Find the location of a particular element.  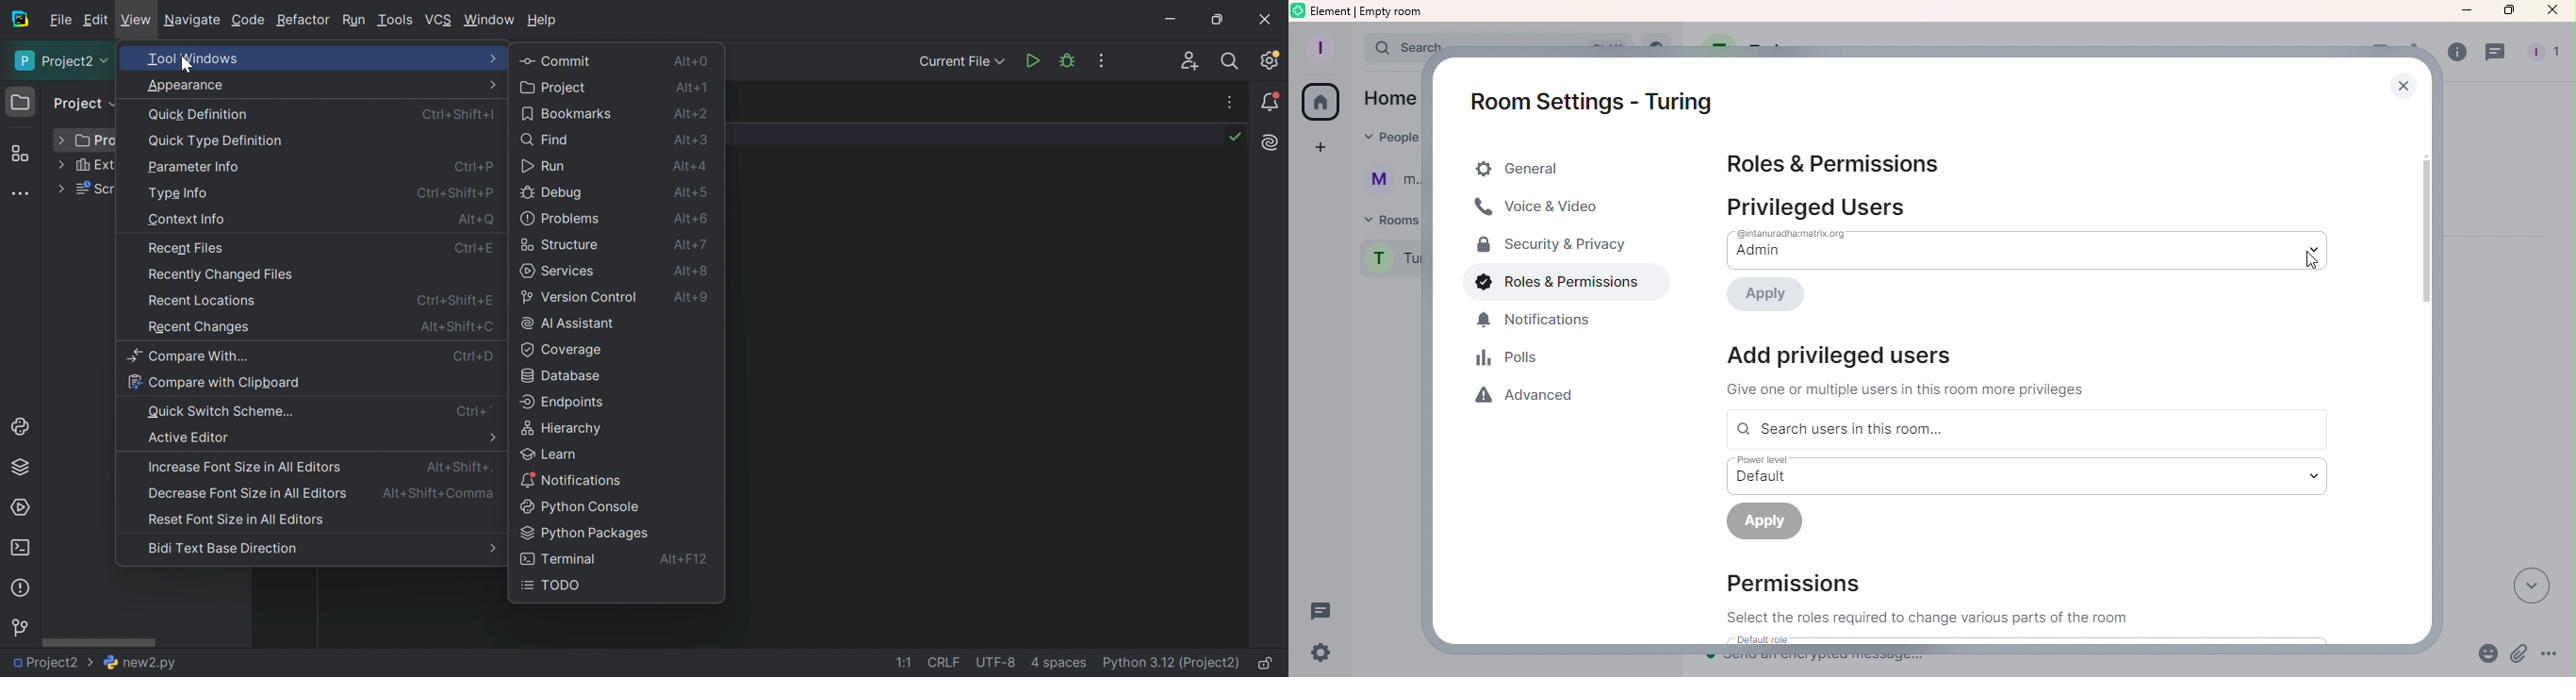

Project is located at coordinates (557, 87).